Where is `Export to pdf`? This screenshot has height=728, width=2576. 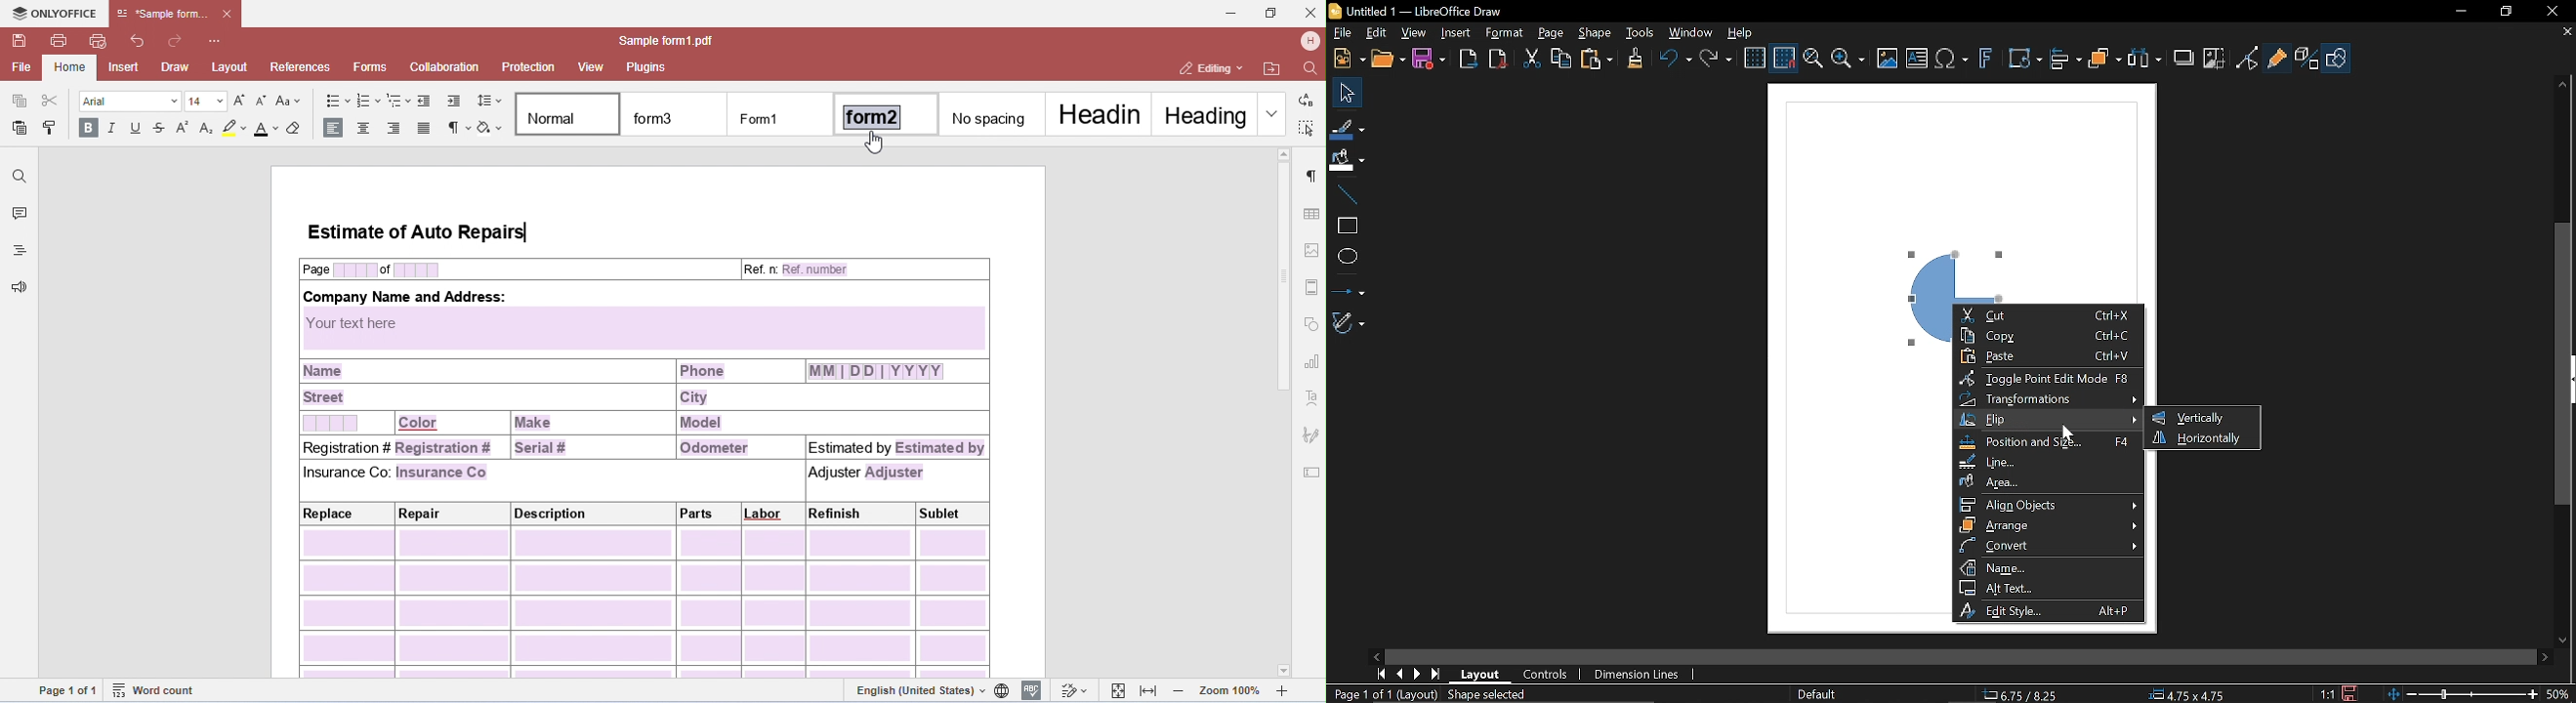
Export to pdf is located at coordinates (1497, 58).